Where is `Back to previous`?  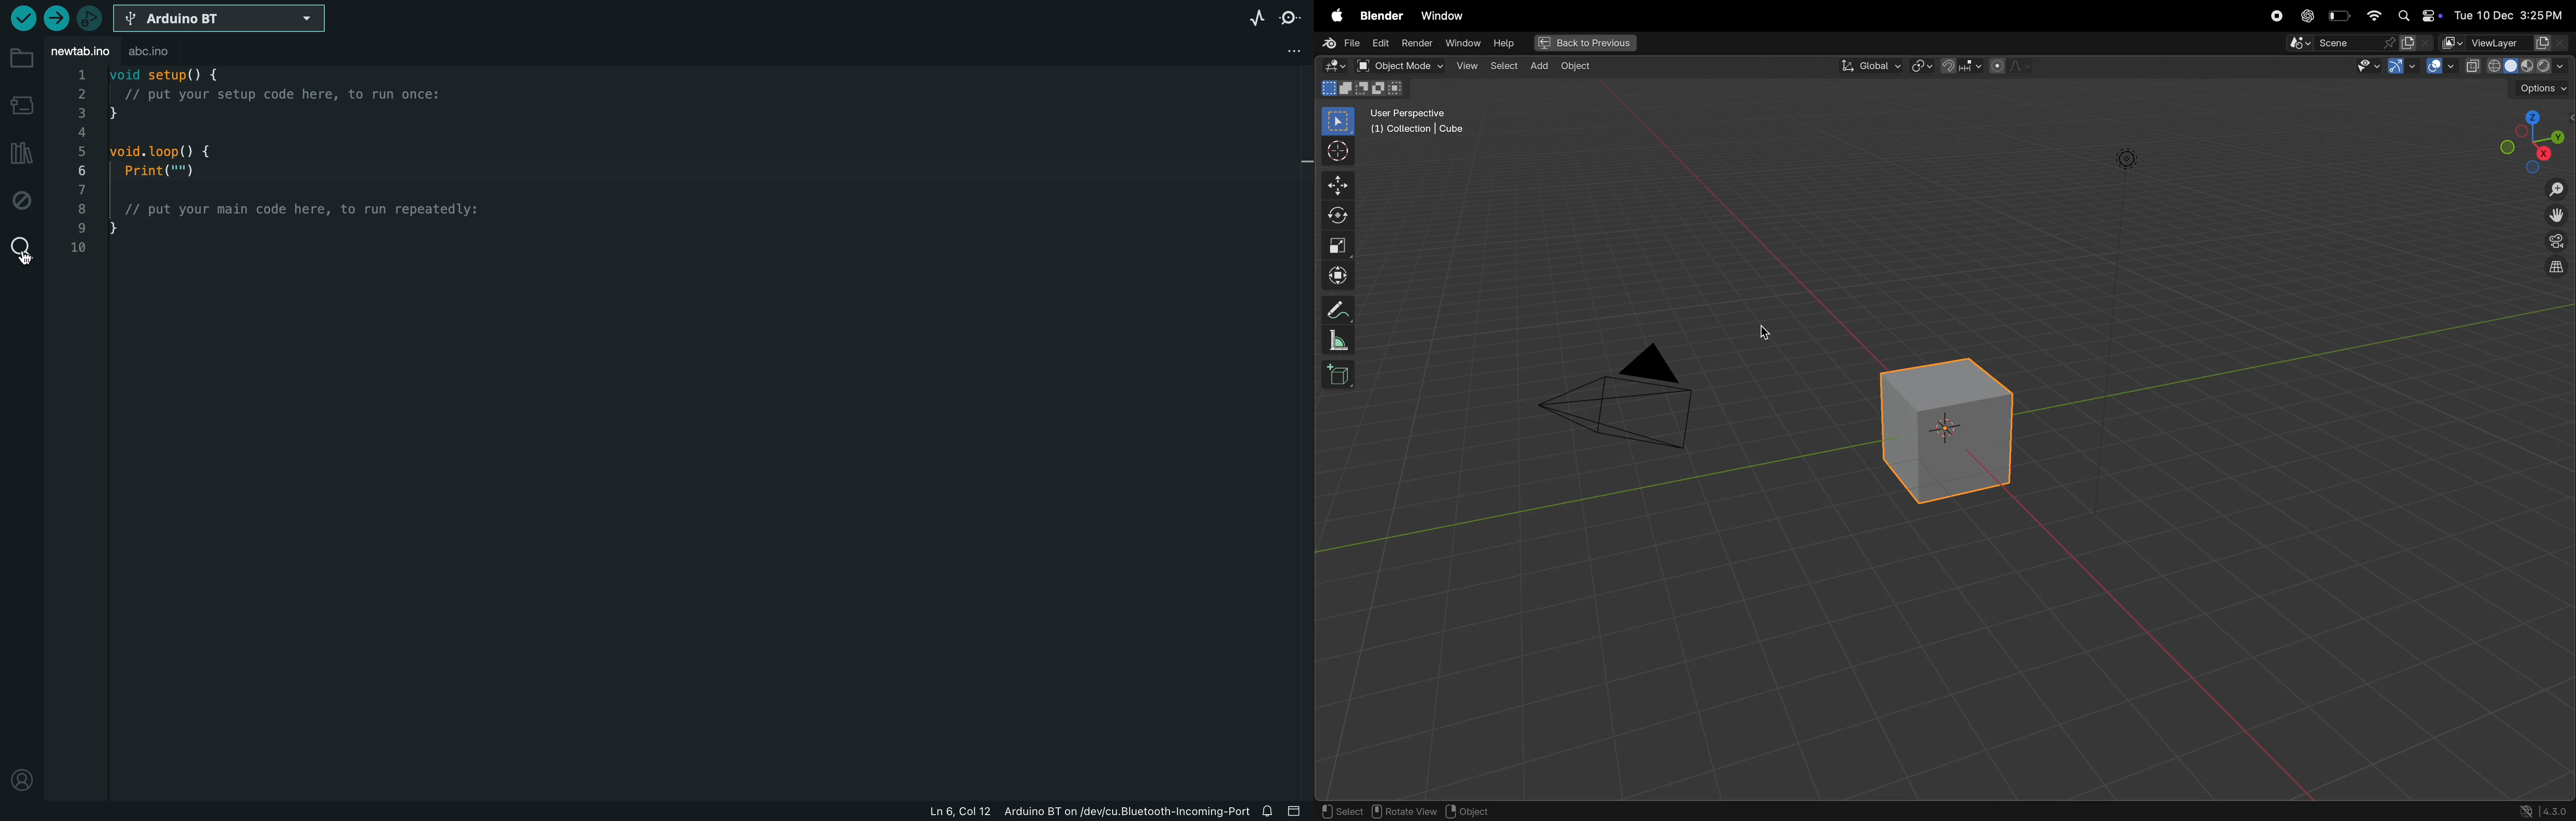
Back to previous is located at coordinates (1582, 43).